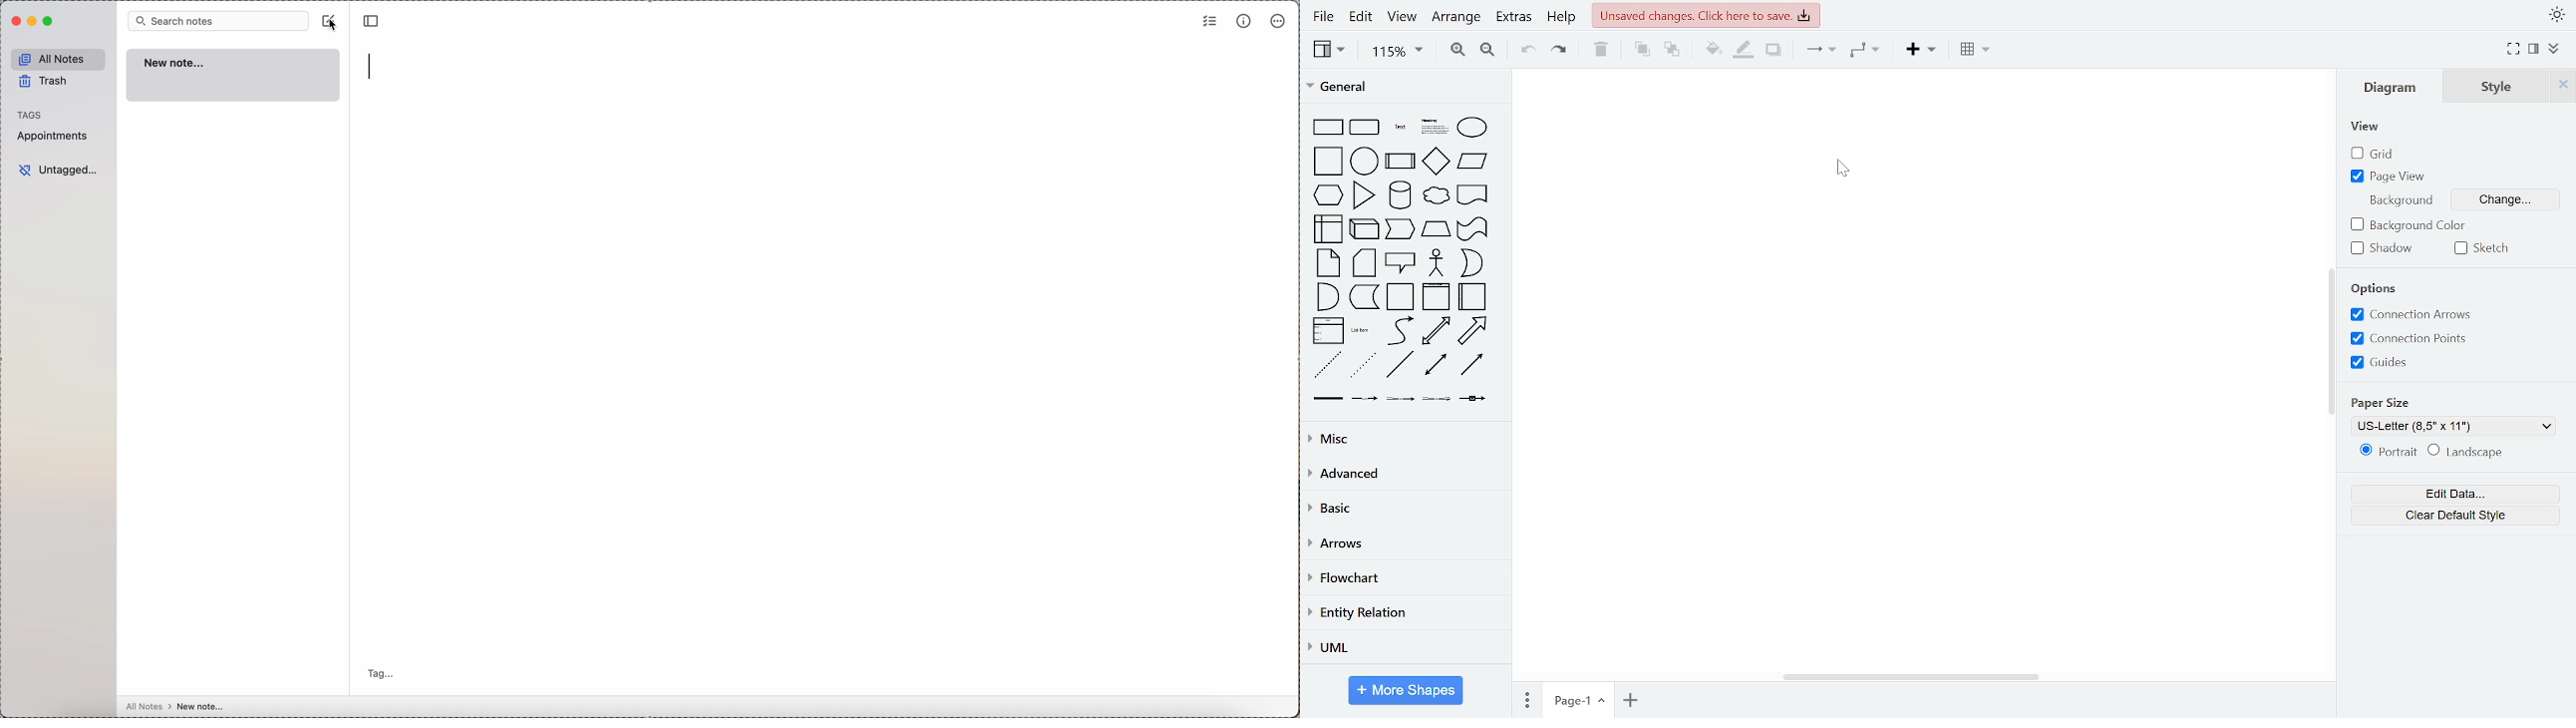 Image resolution: width=2576 pixels, height=728 pixels. What do you see at coordinates (1326, 194) in the screenshot?
I see `hexagon` at bounding box center [1326, 194].